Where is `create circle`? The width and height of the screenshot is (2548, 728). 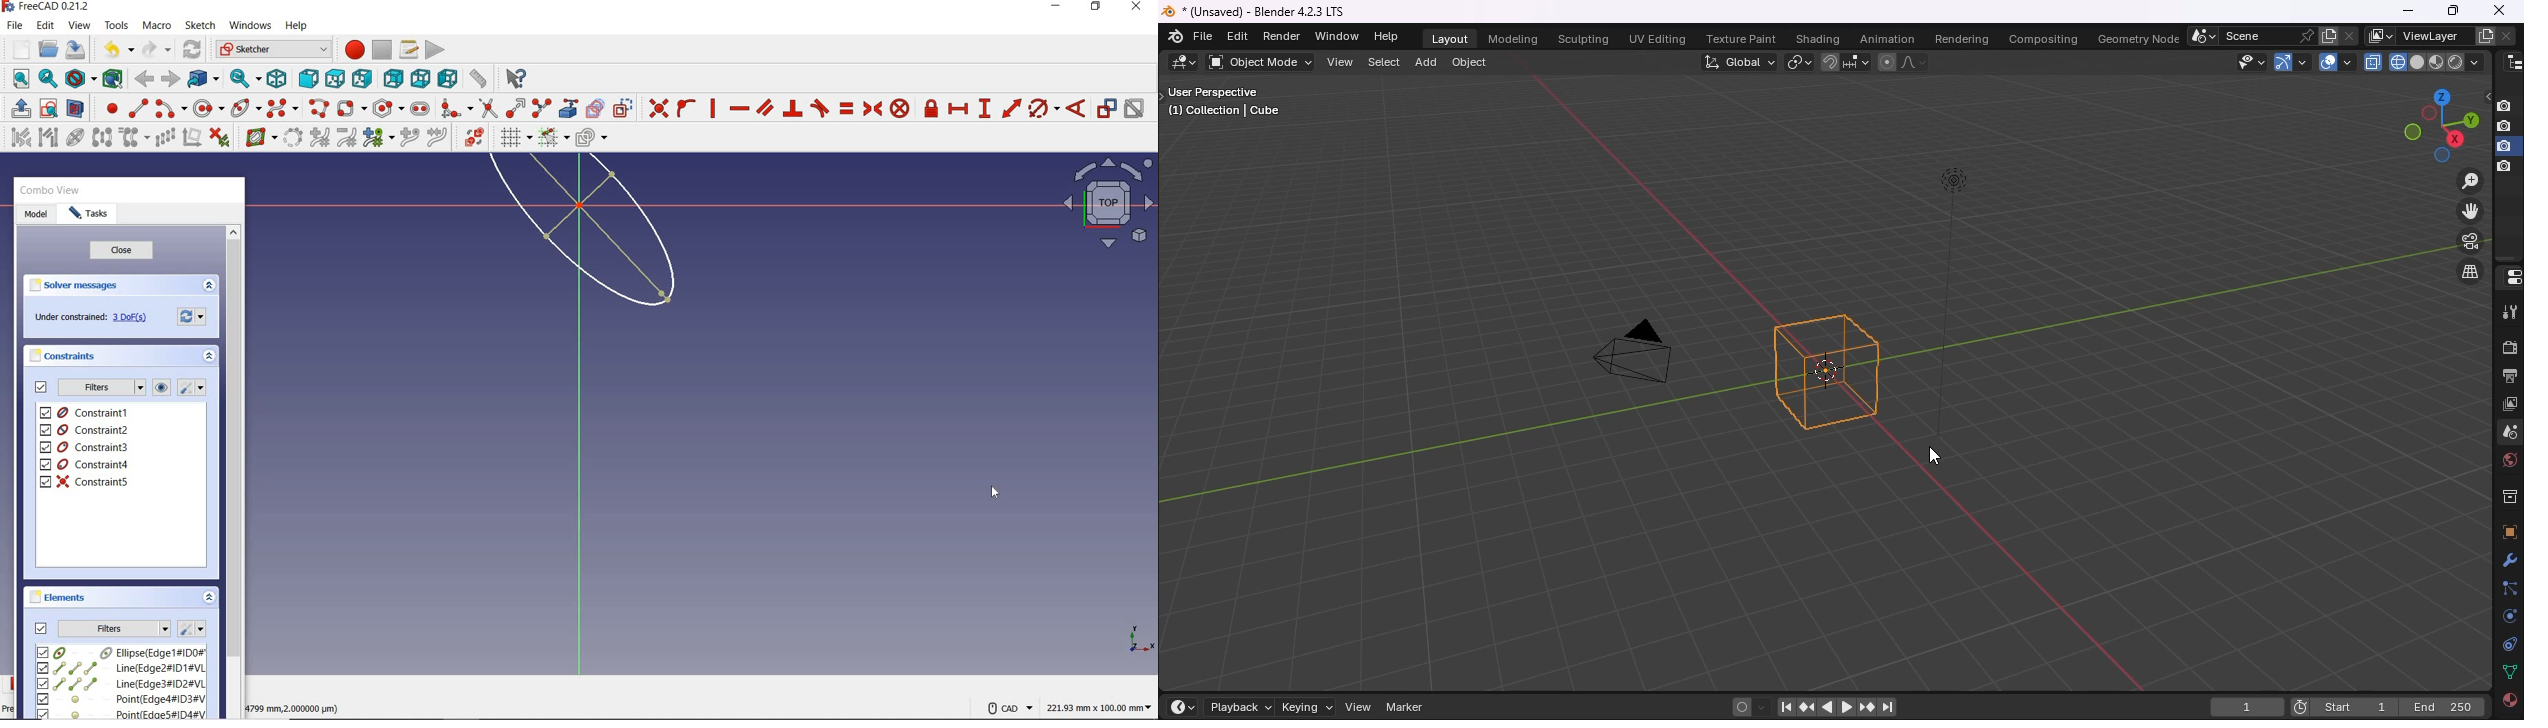
create circle is located at coordinates (209, 106).